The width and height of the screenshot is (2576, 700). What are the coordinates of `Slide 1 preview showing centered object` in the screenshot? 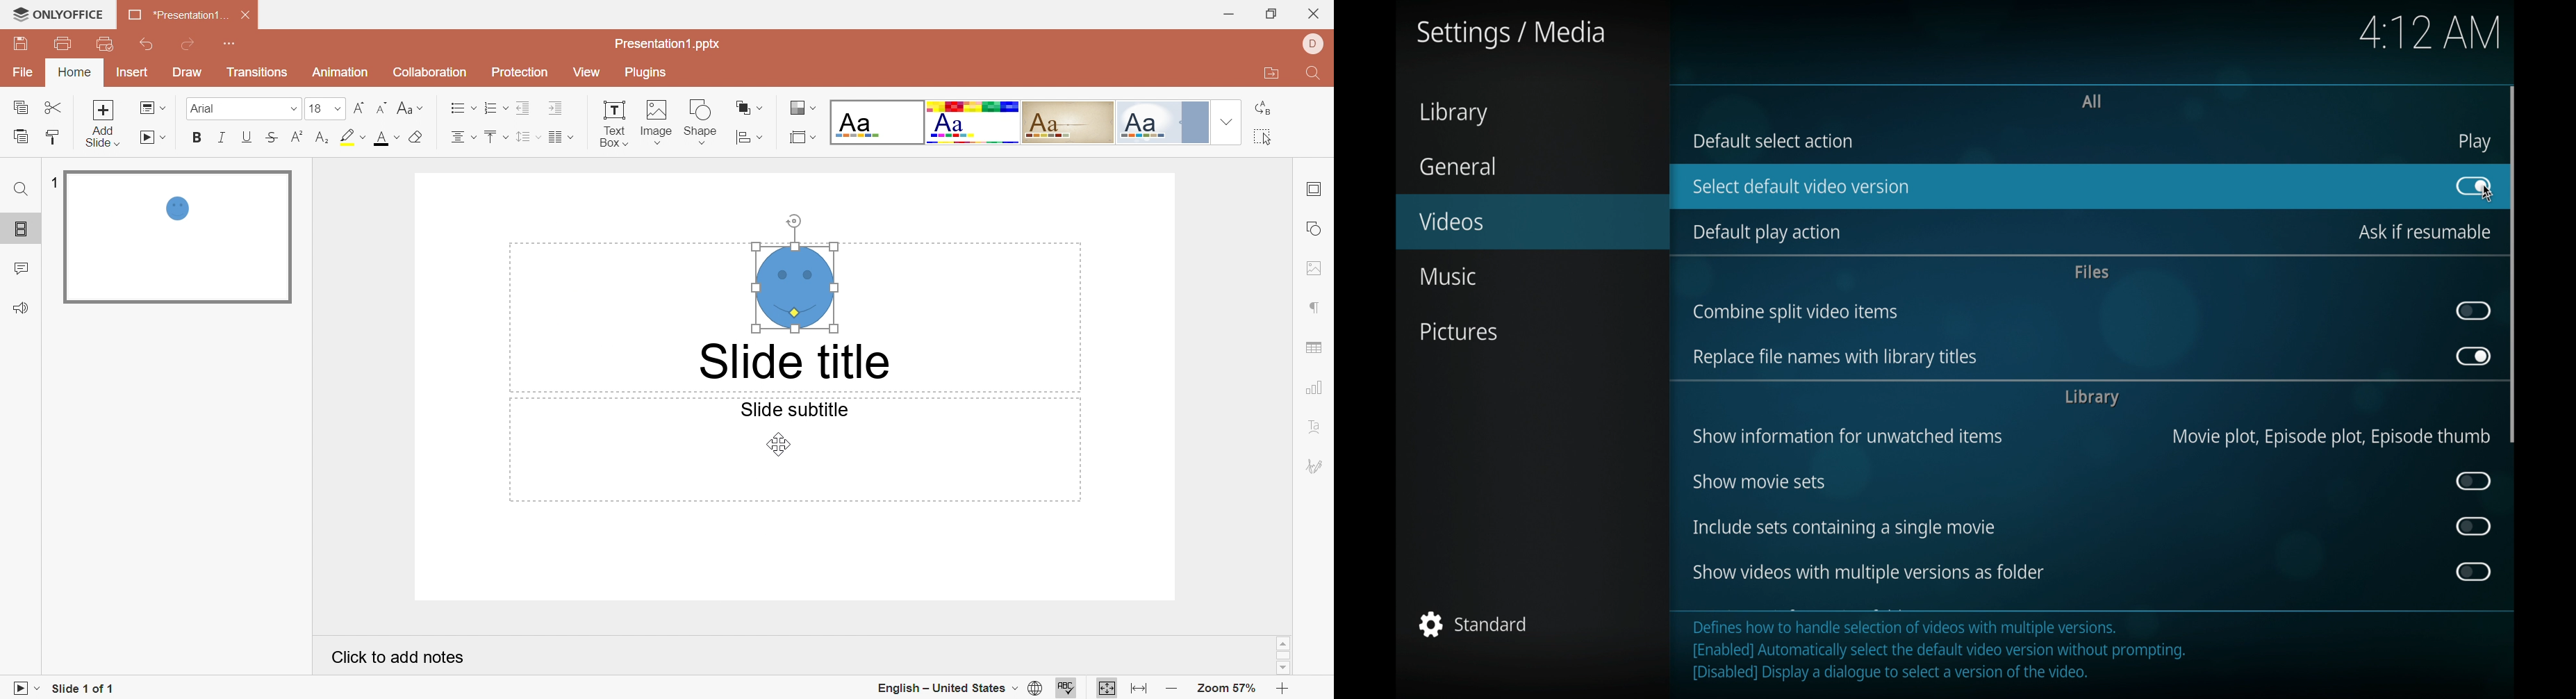 It's located at (176, 235).